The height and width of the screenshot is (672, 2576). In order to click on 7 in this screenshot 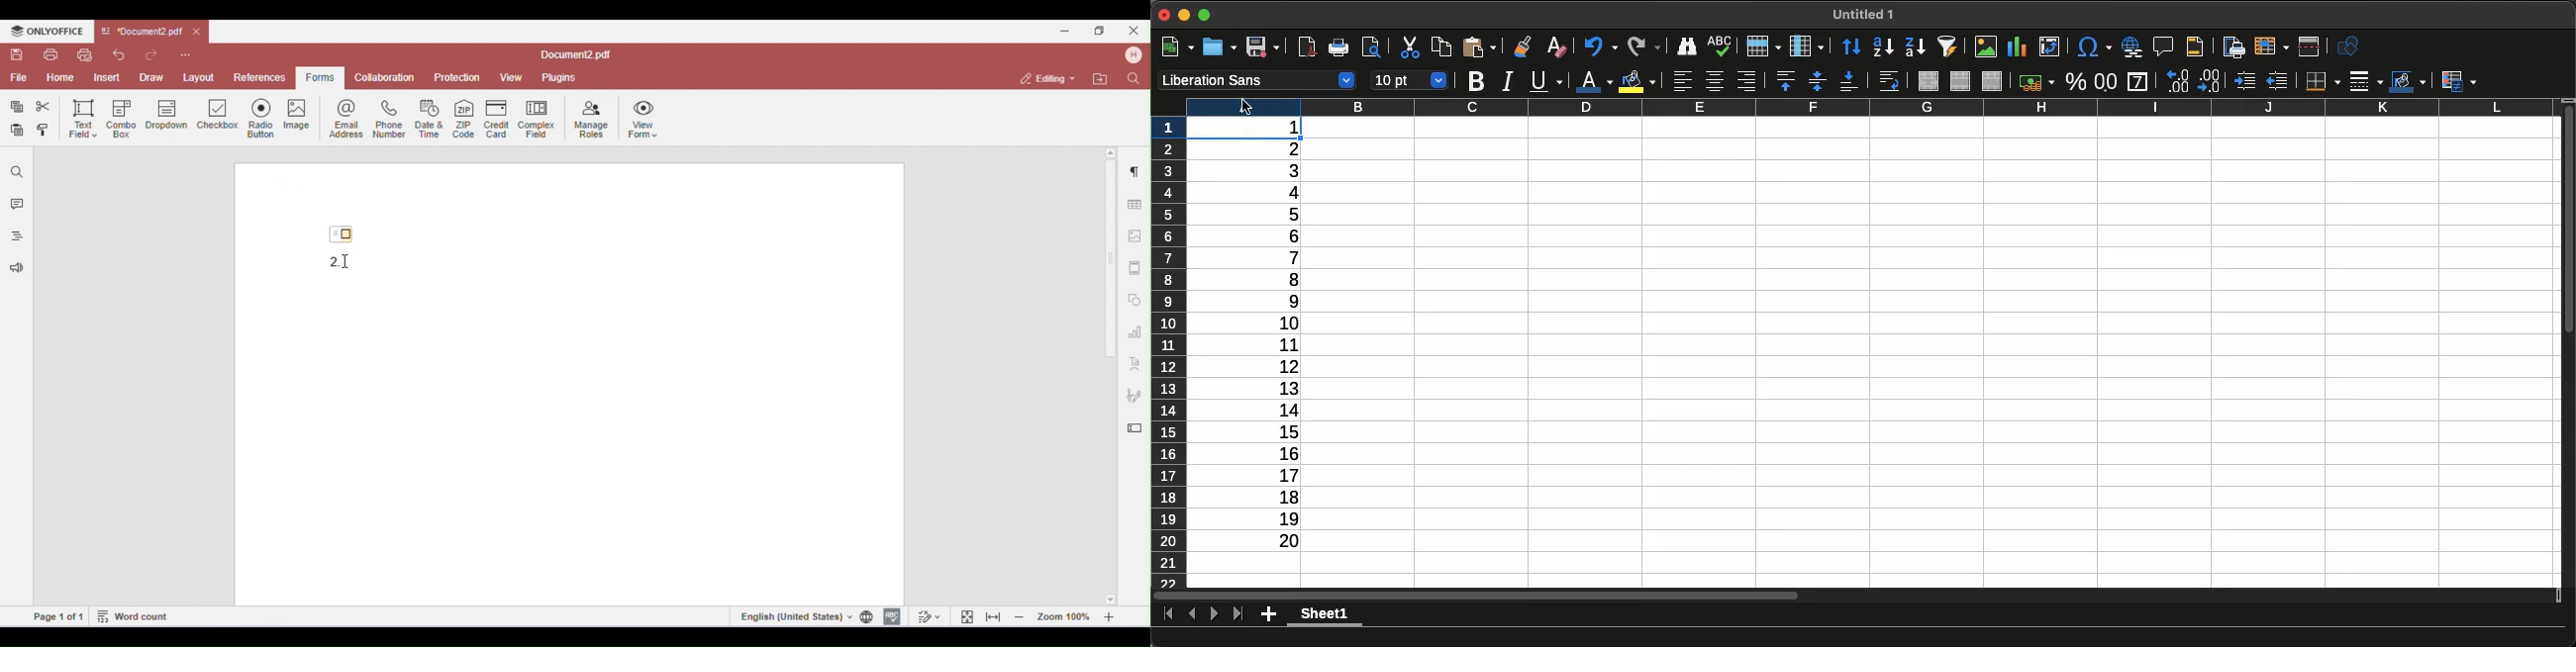, I will do `click(1280, 258)`.